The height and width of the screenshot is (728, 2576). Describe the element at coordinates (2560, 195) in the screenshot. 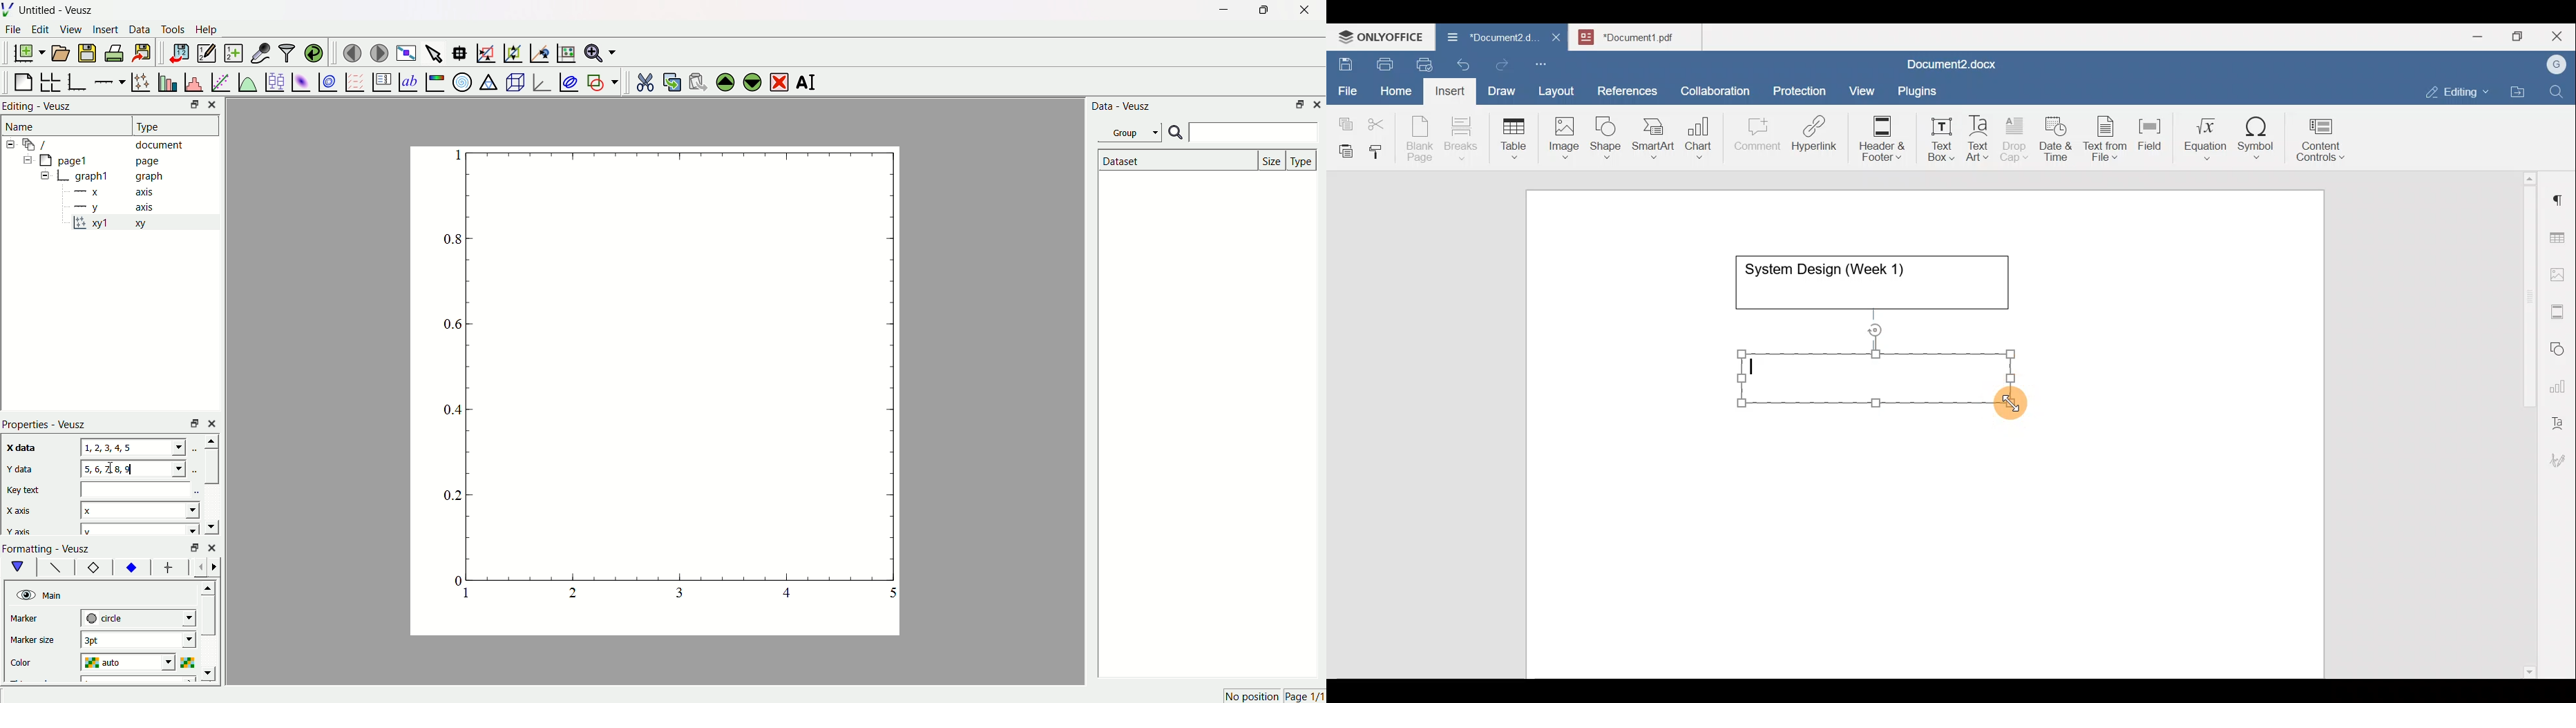

I see `Paragraph settings` at that location.